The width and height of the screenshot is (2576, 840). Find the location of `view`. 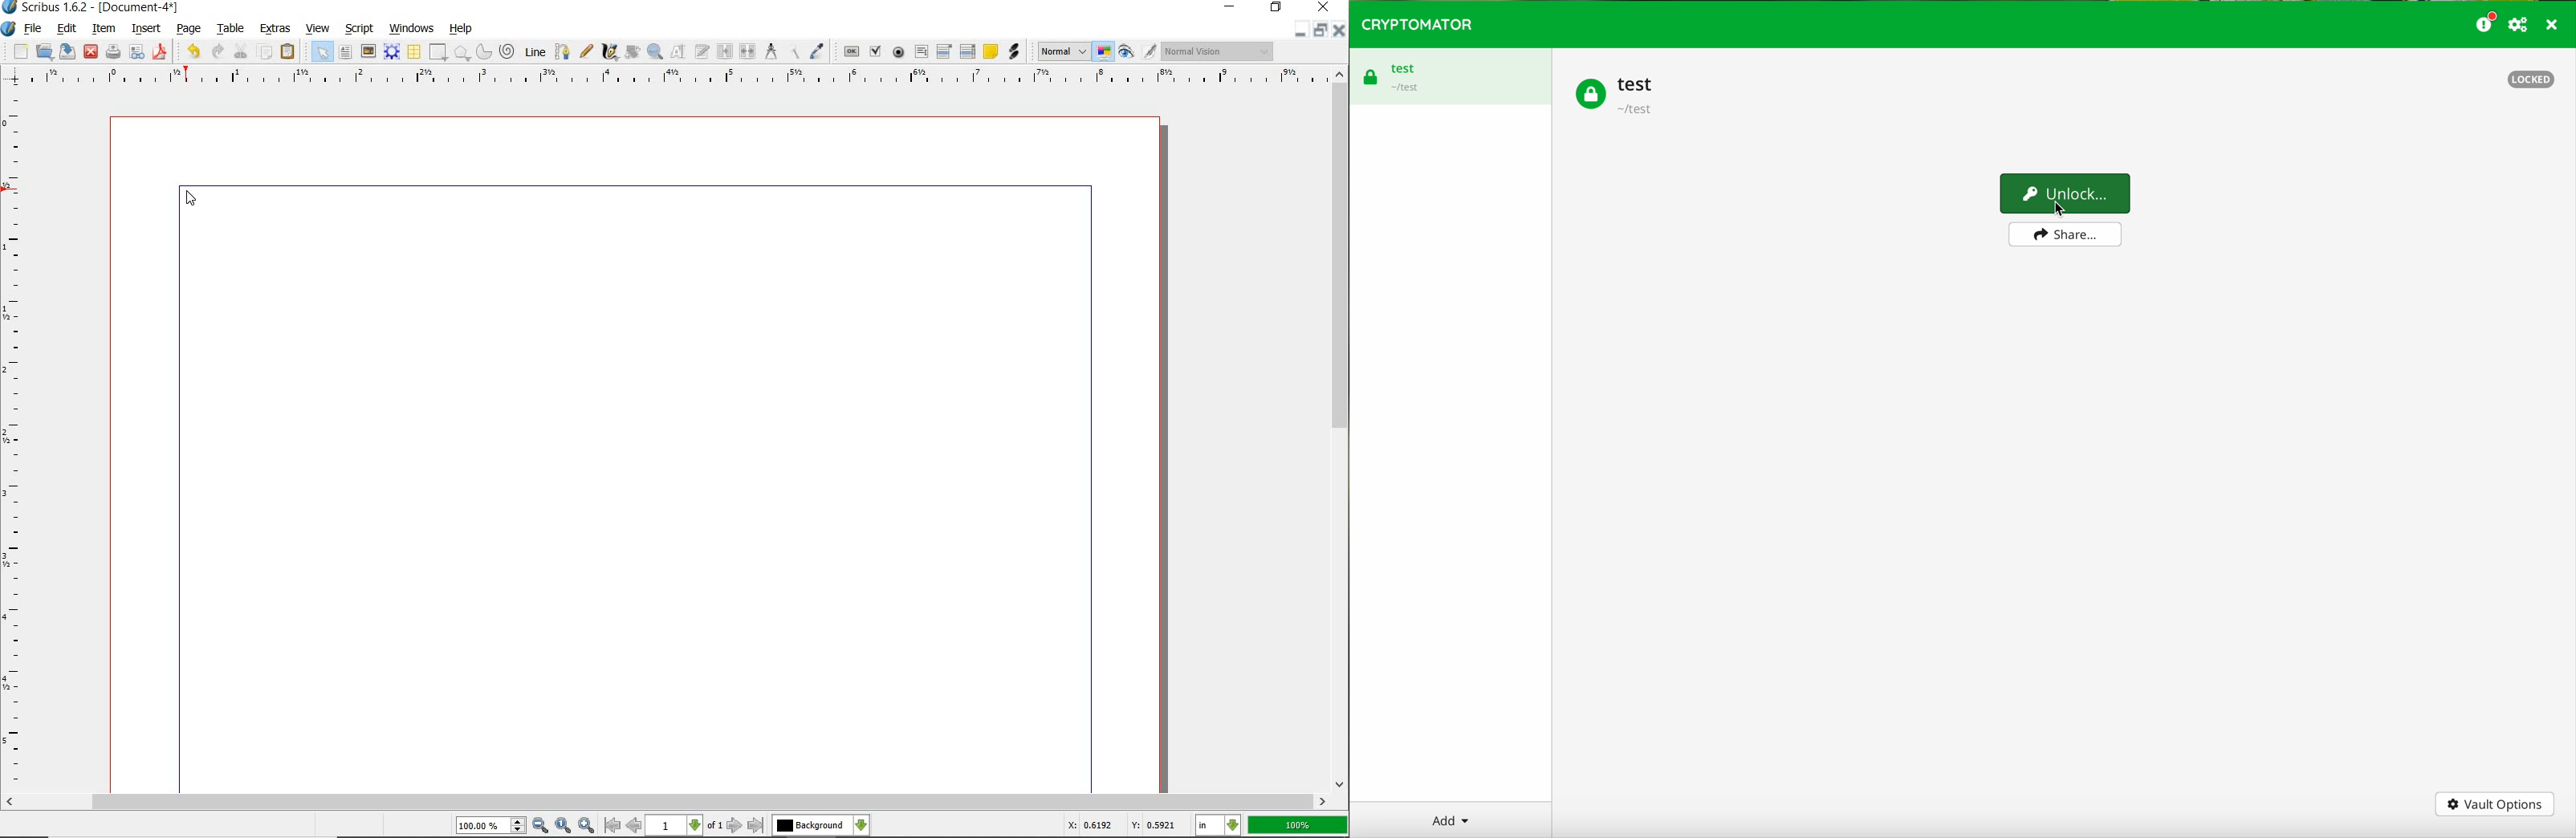

view is located at coordinates (318, 29).